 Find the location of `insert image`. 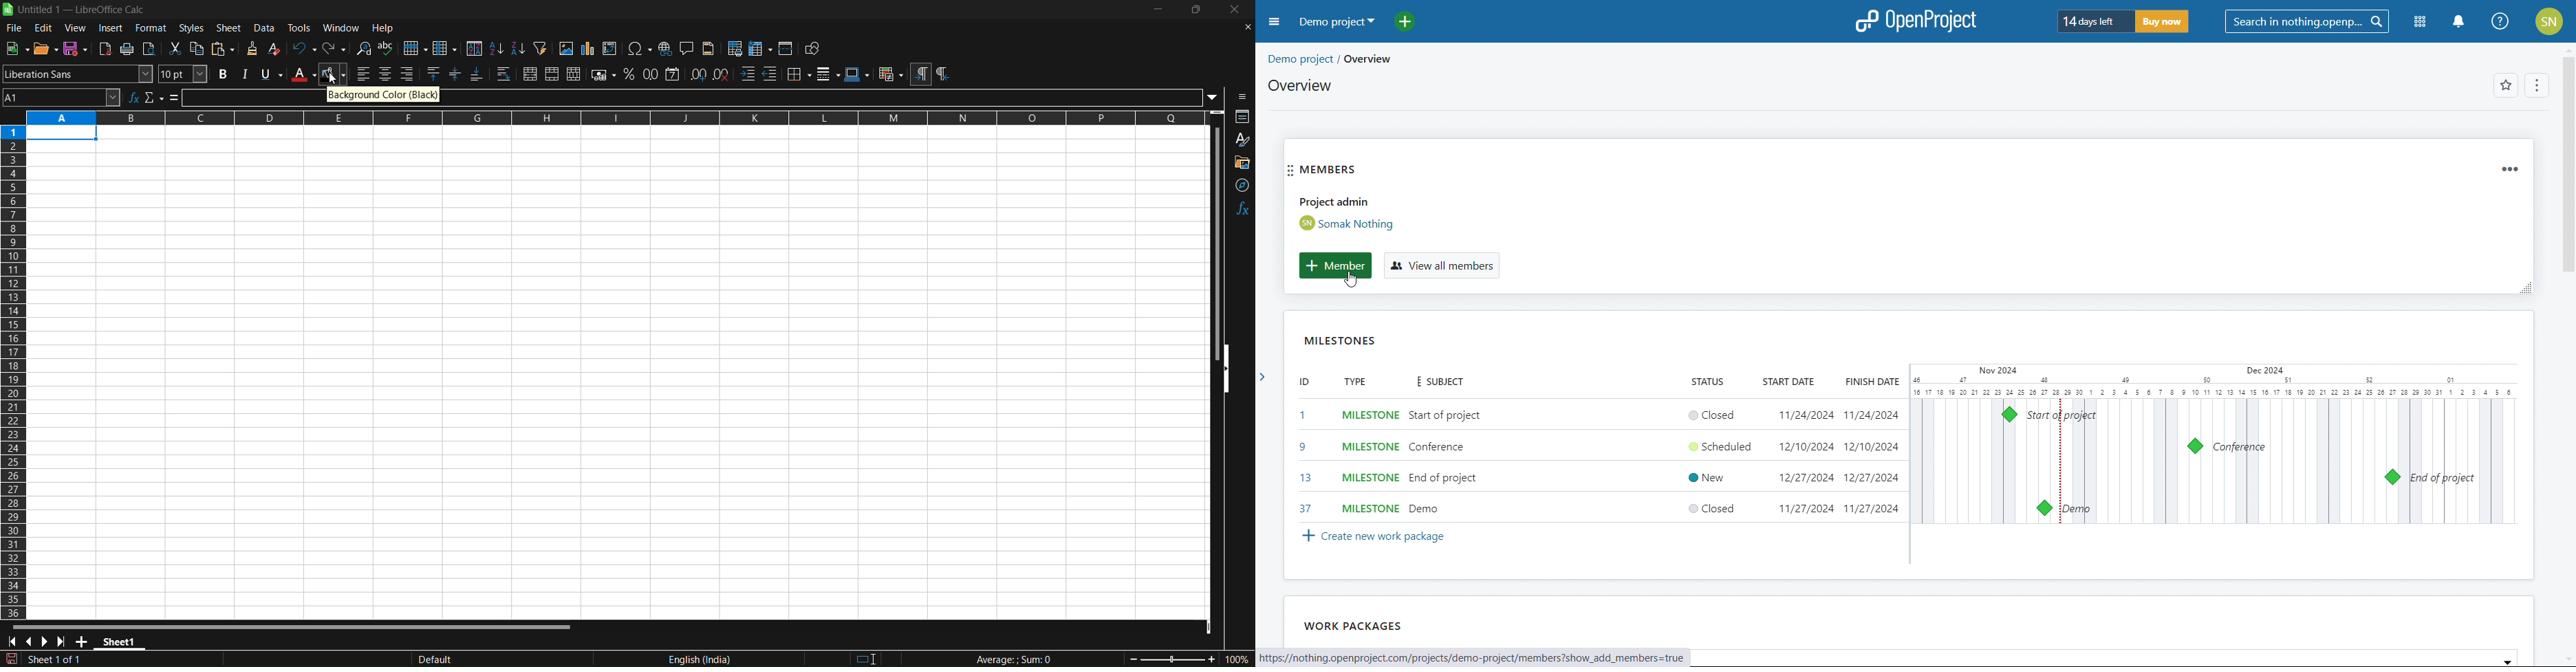

insert image is located at coordinates (566, 48).